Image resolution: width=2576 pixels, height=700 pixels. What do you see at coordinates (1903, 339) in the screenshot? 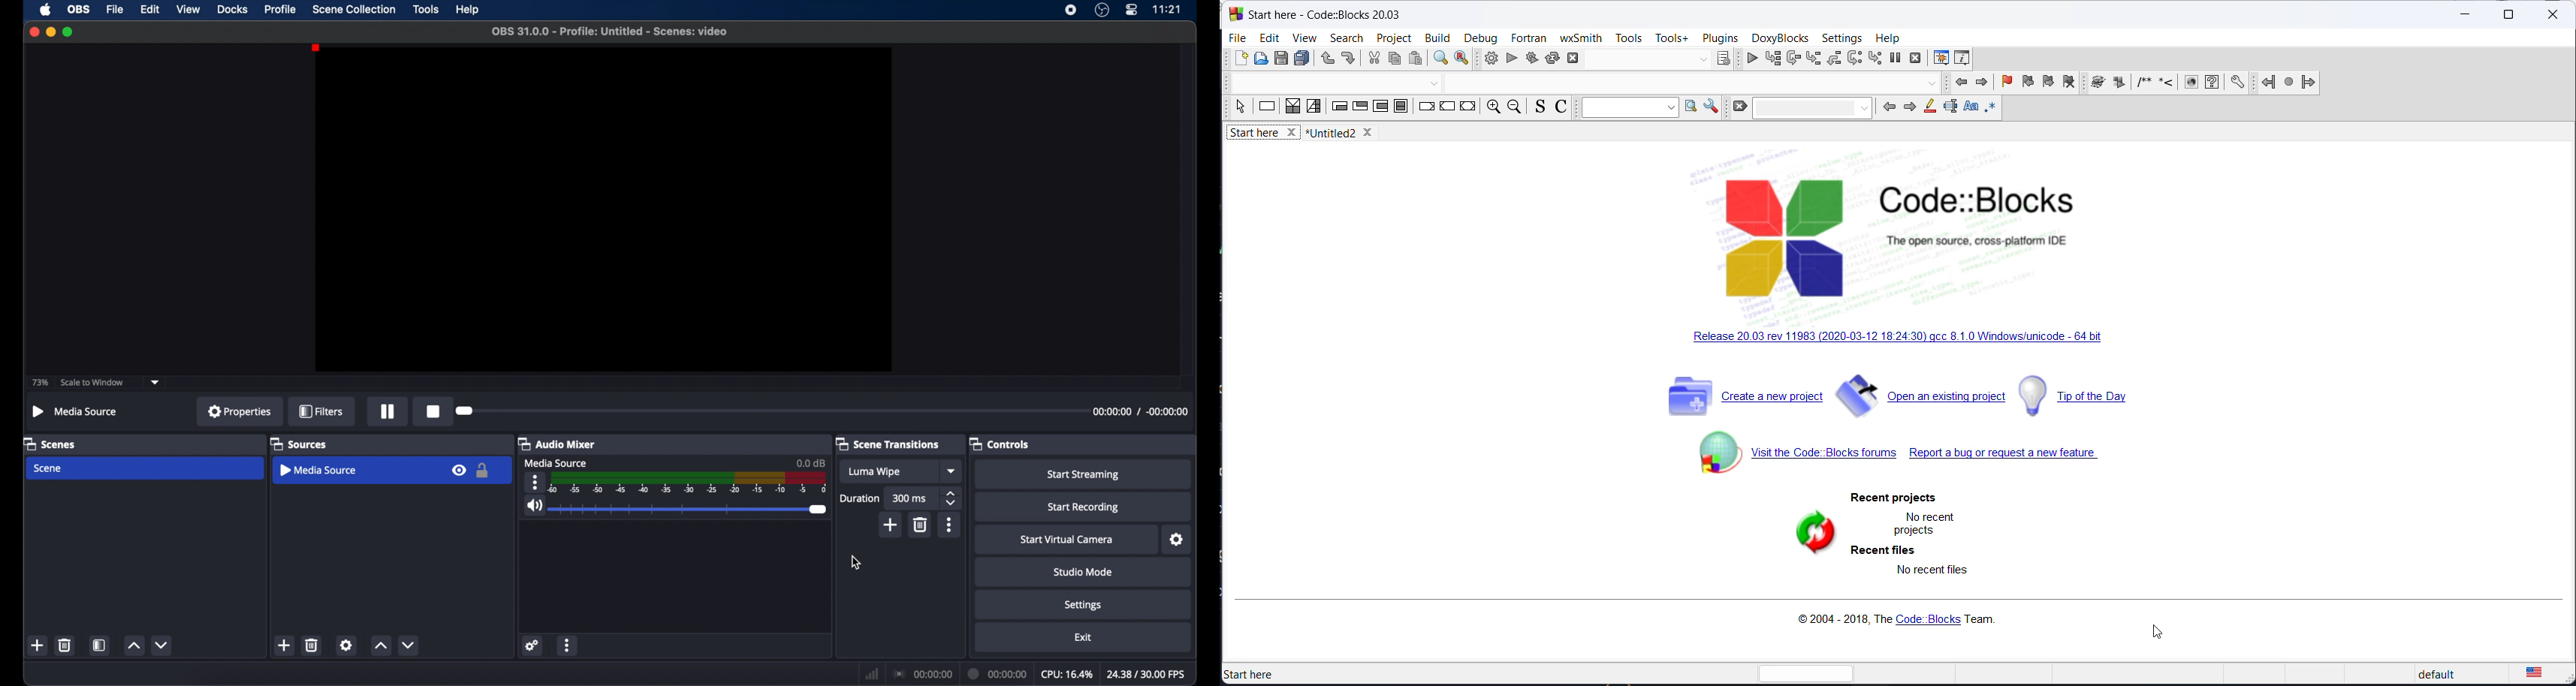
I see `new release` at bounding box center [1903, 339].